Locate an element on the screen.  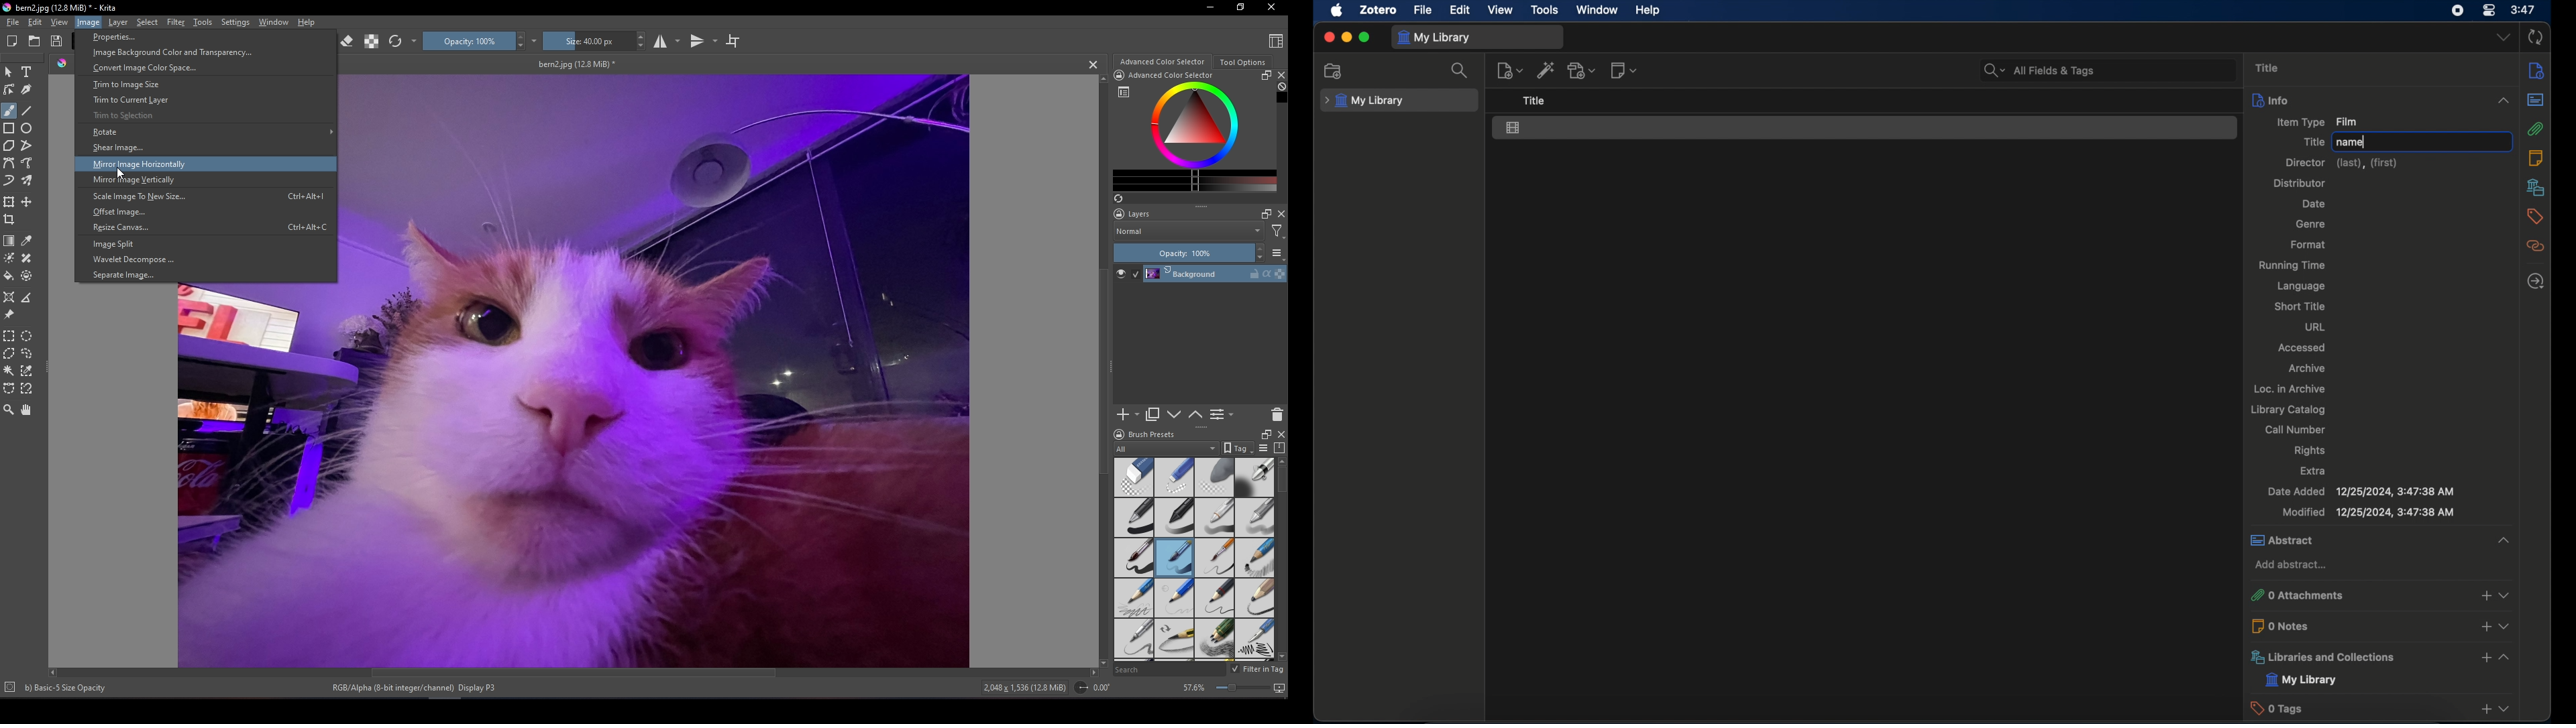
Contiguous selection tool is located at coordinates (9, 370).